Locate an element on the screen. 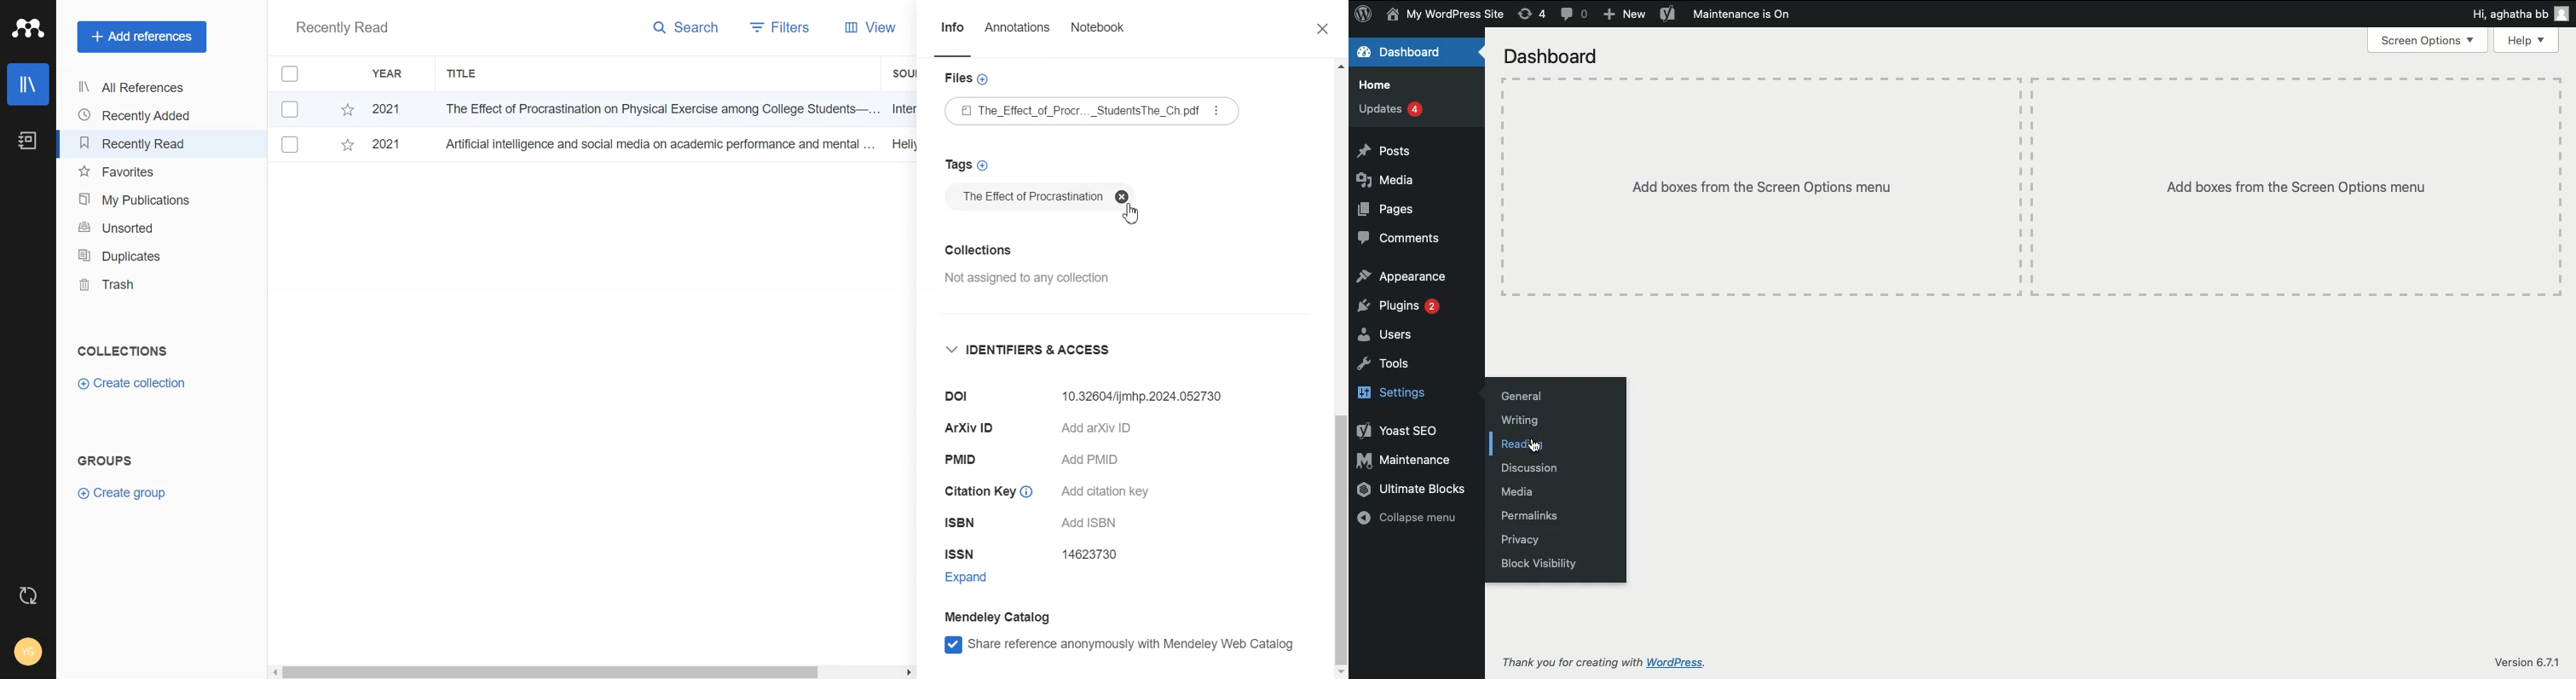 The width and height of the screenshot is (2576, 700). All References is located at coordinates (137, 87).